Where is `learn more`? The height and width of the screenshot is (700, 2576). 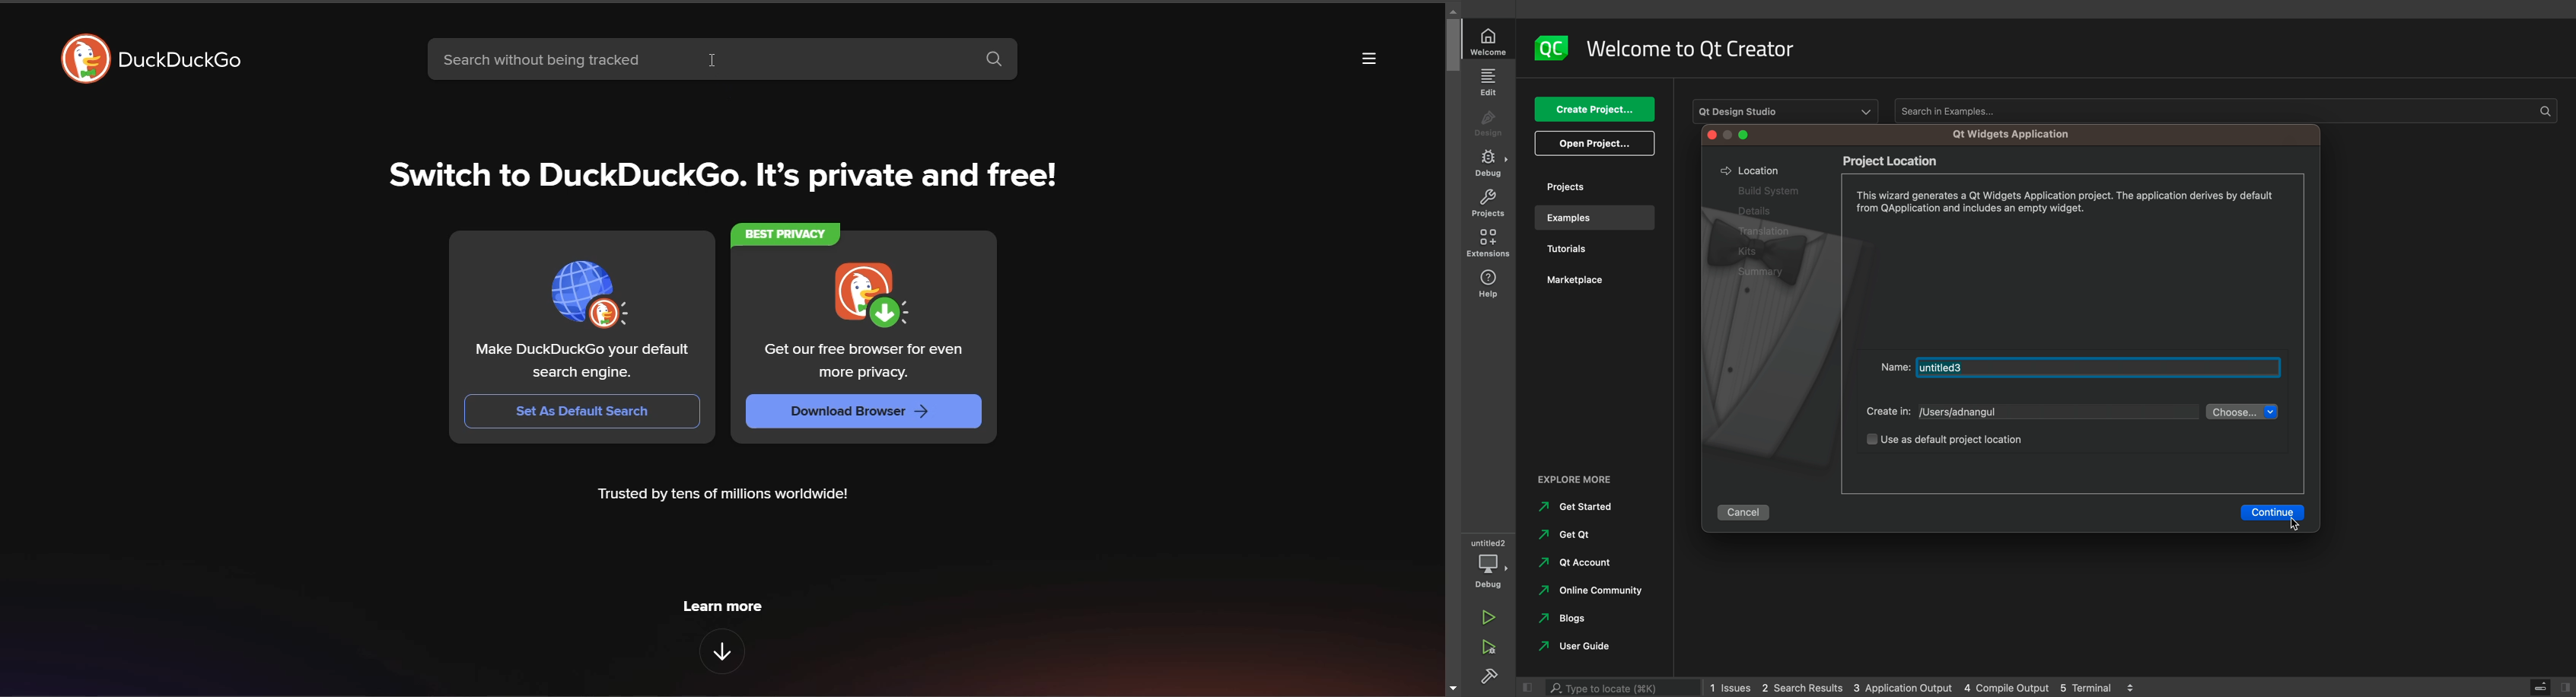 learn more is located at coordinates (723, 606).